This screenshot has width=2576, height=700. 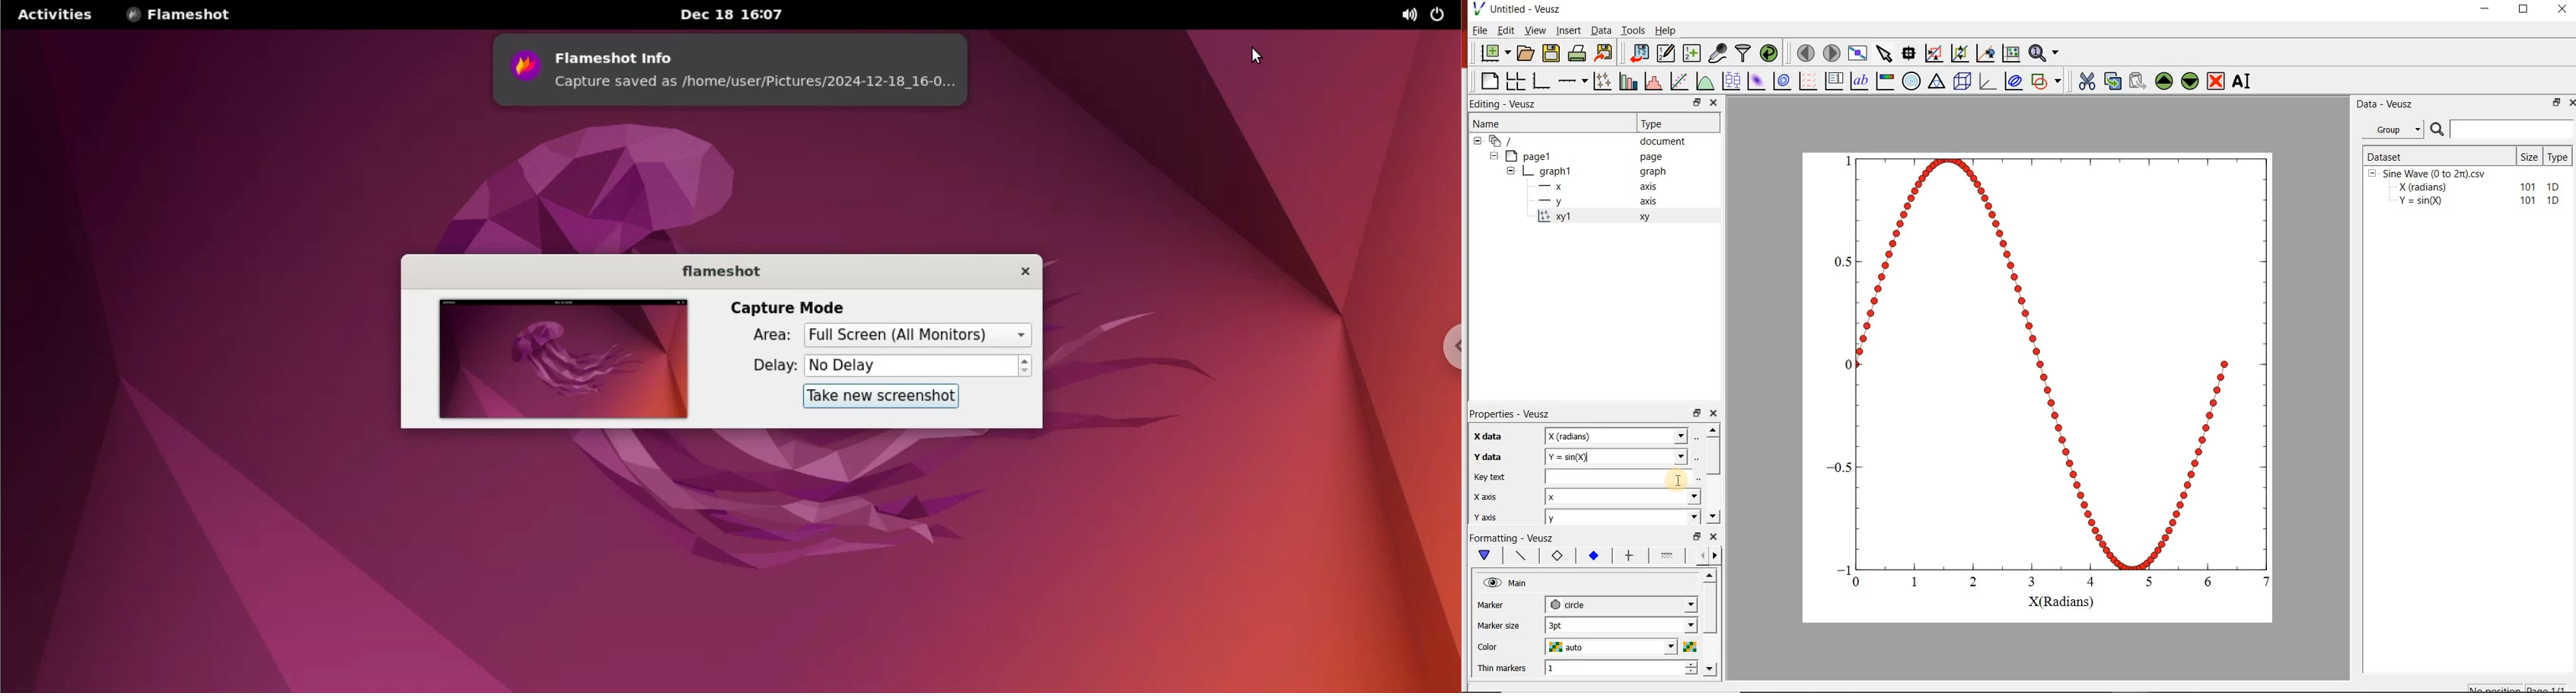 I want to click on down arrow, so click(x=1483, y=556).